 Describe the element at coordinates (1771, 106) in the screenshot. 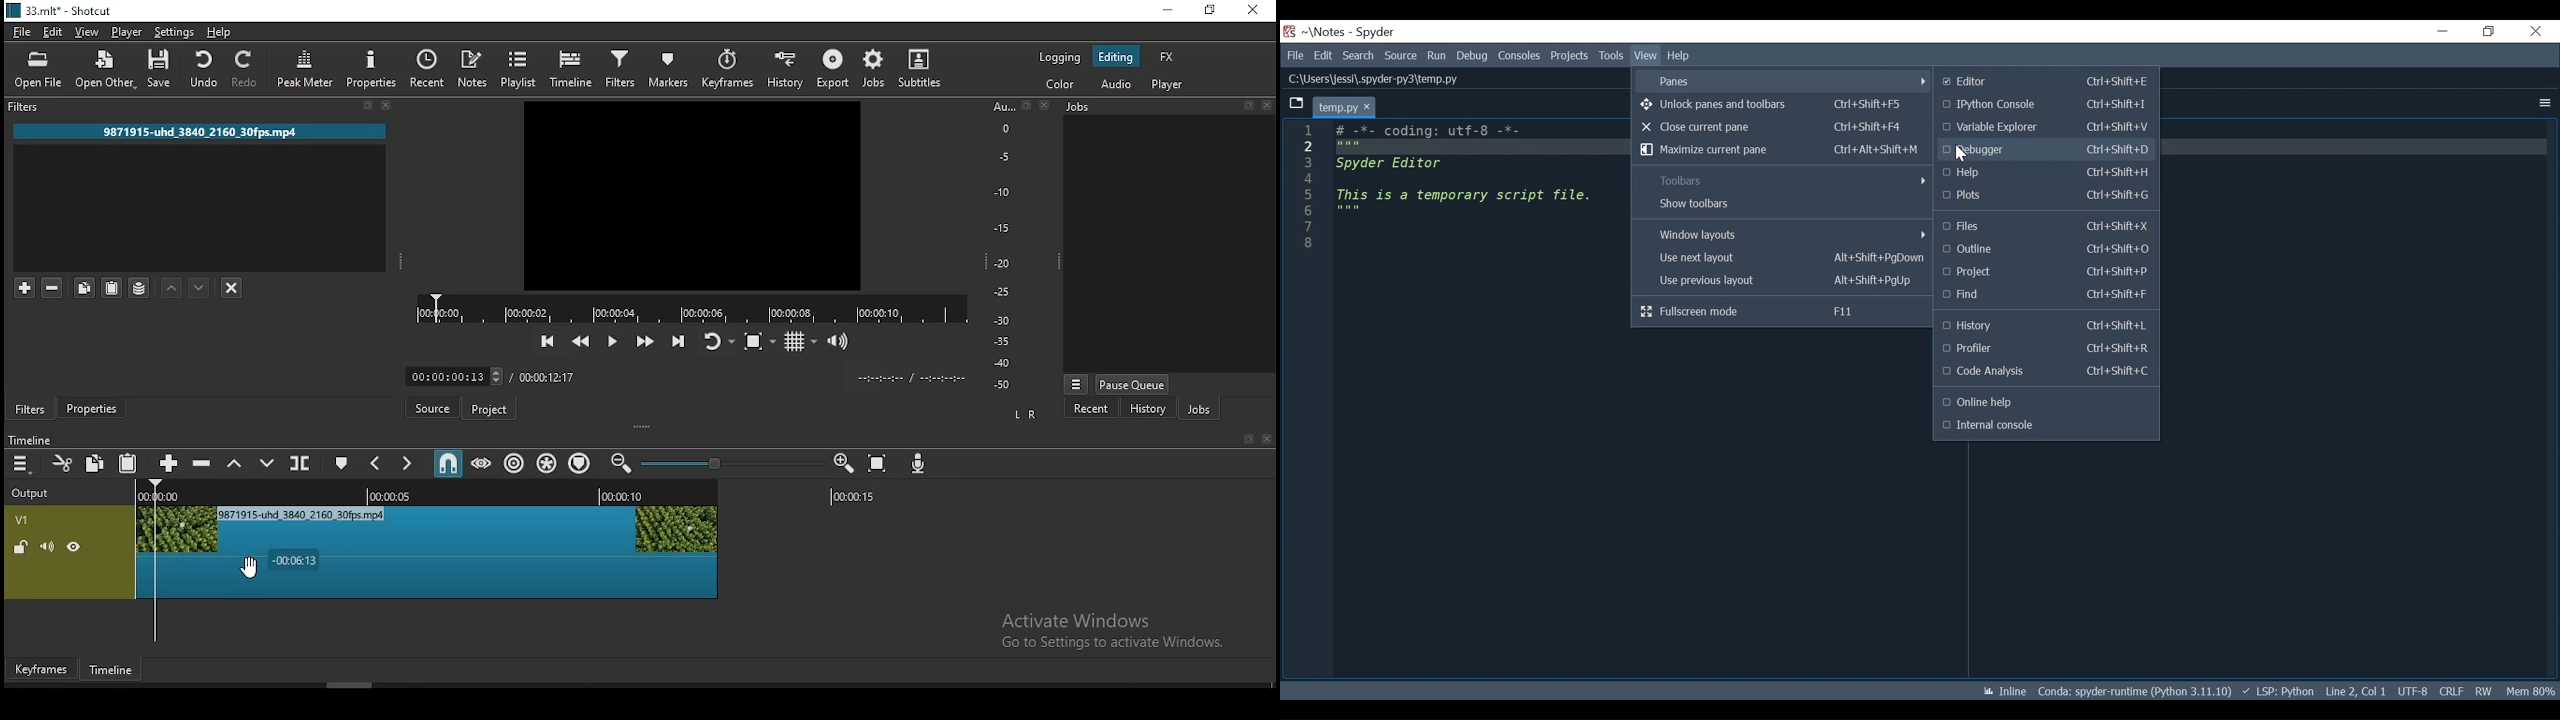

I see `Undock panes and toolbars` at that location.